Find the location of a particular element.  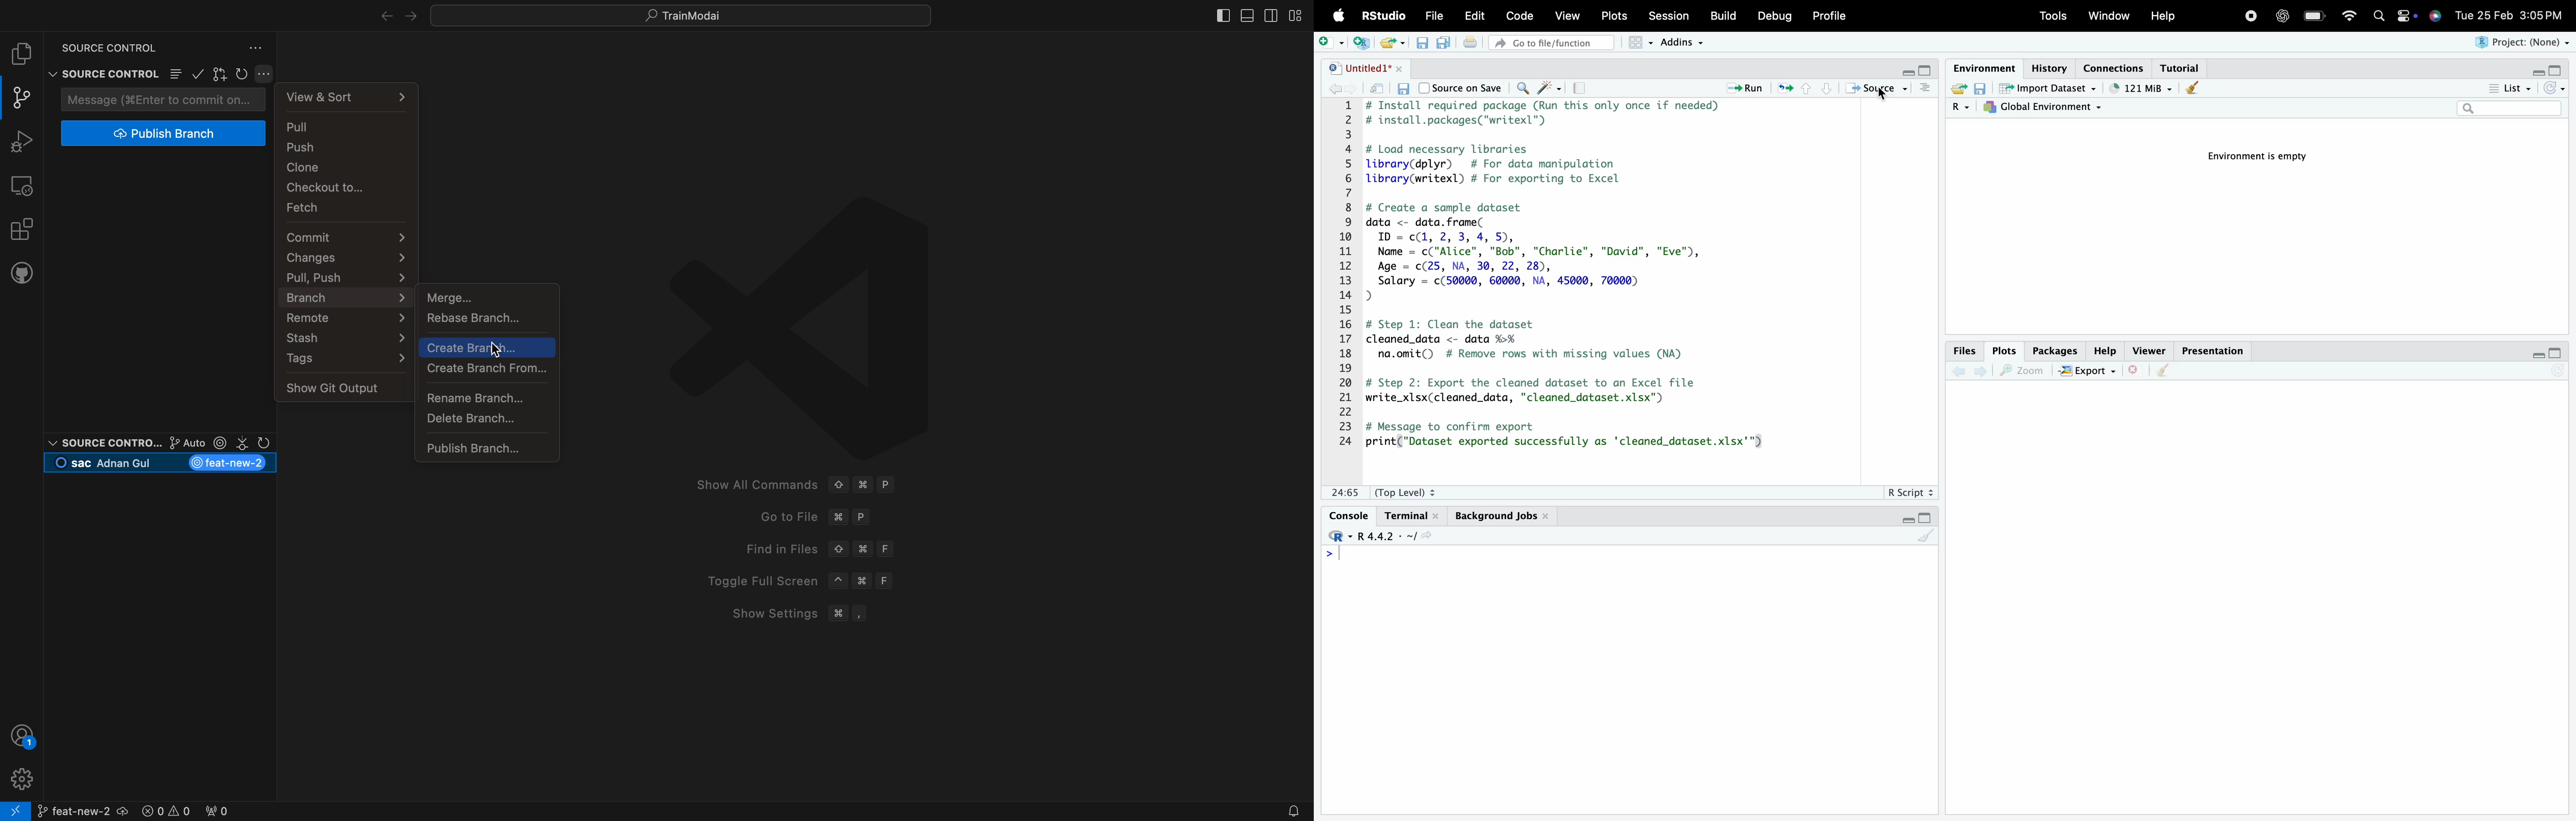

Maximize/Restore is located at coordinates (2556, 68).